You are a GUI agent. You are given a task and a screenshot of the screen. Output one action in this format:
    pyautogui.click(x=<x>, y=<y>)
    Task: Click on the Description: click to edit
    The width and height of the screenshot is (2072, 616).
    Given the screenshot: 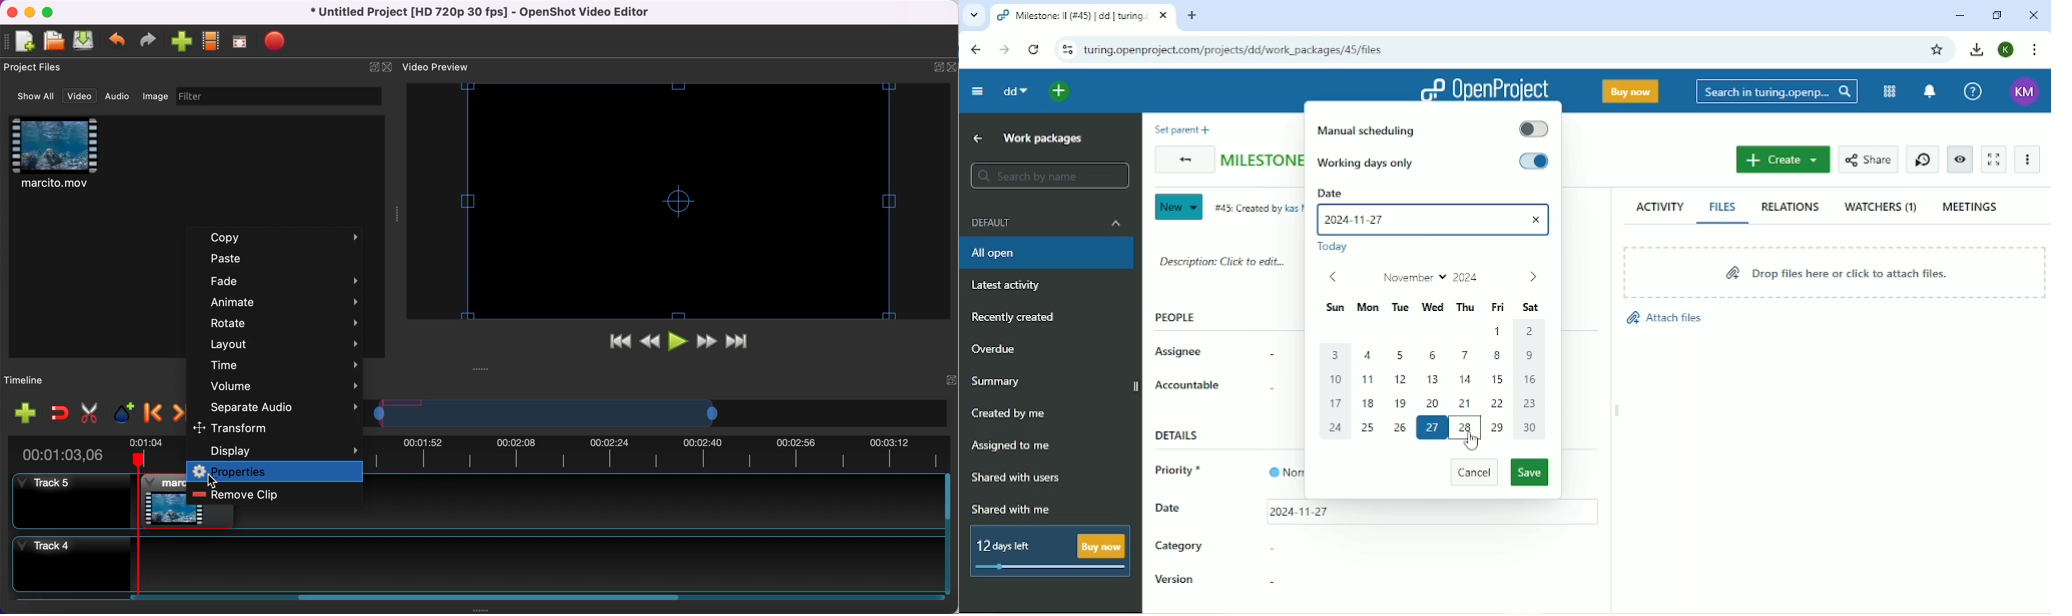 What is the action you would take?
    pyautogui.click(x=1223, y=260)
    